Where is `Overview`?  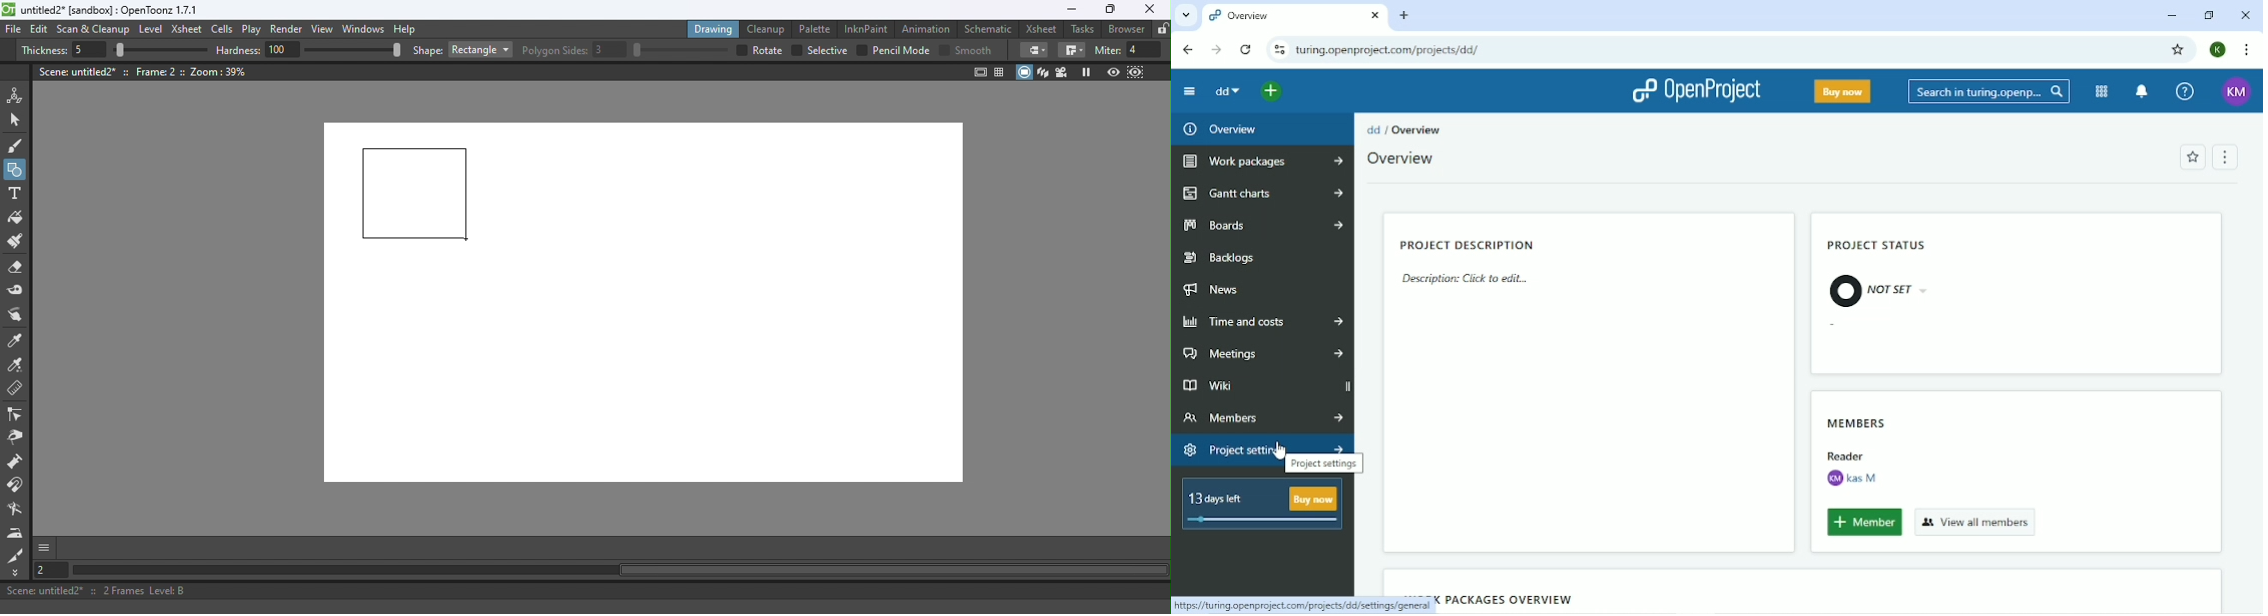
Overview is located at coordinates (1297, 15).